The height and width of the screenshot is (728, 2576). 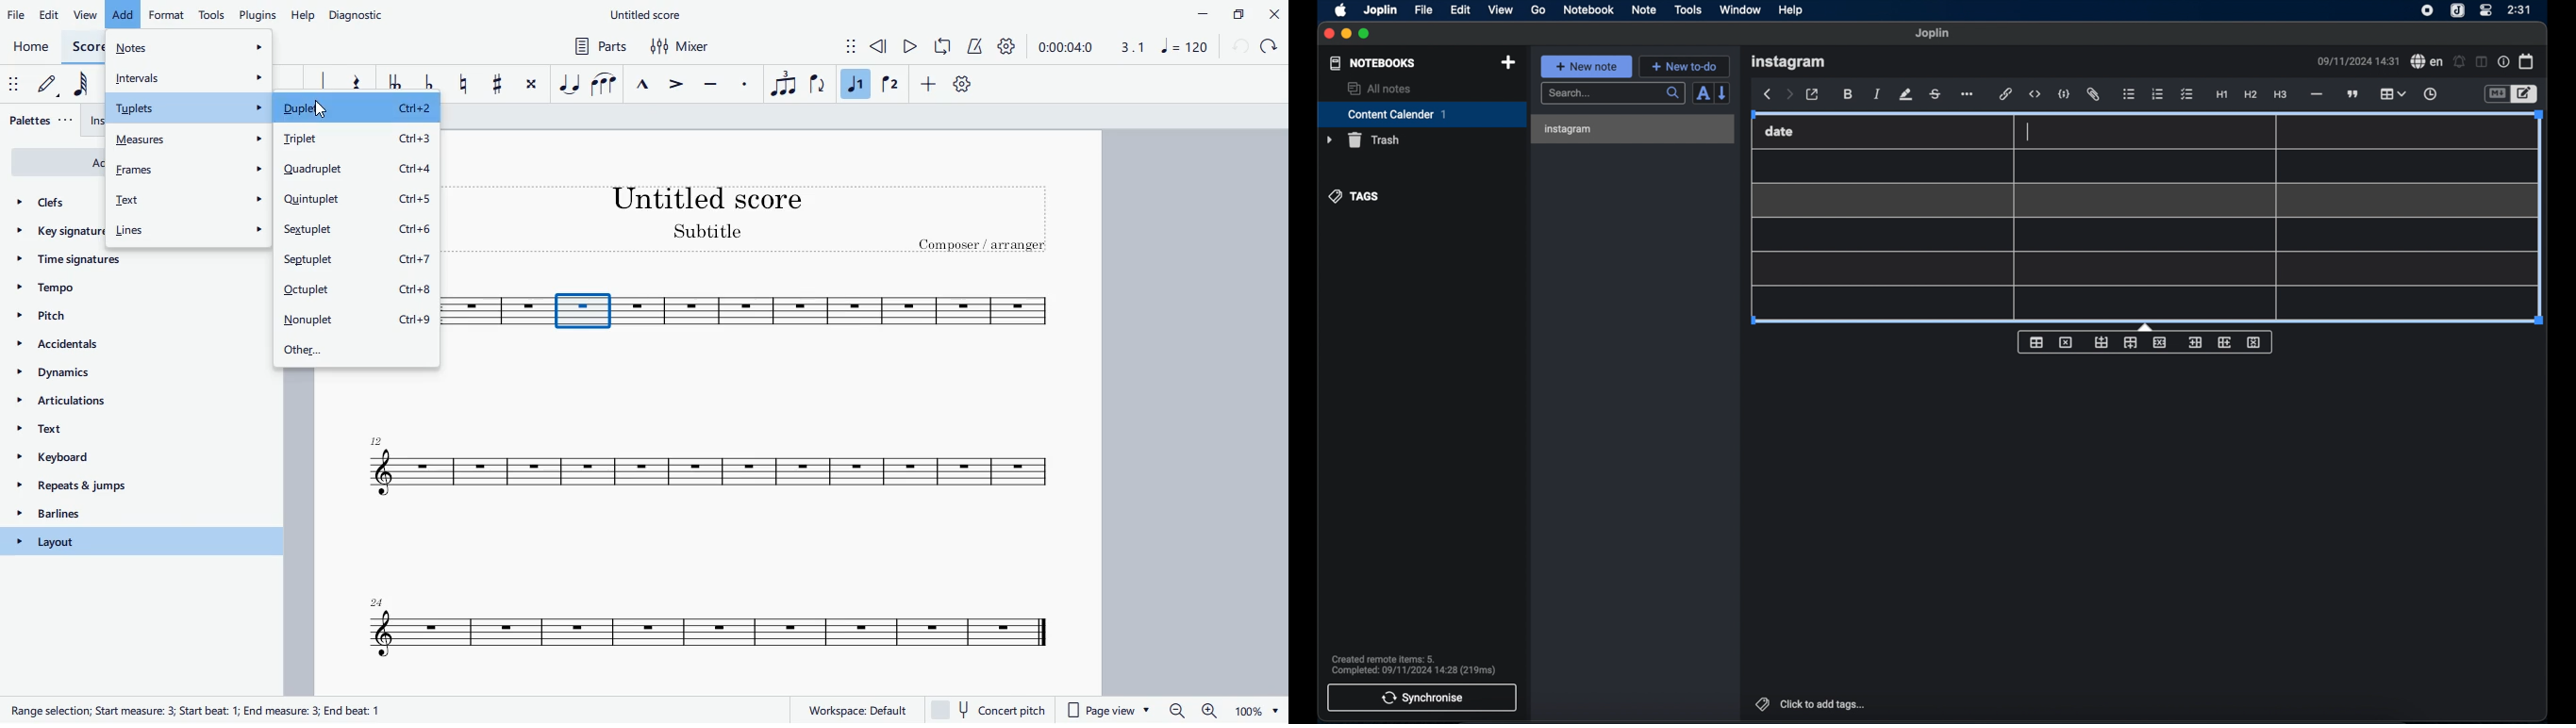 What do you see at coordinates (2130, 343) in the screenshot?
I see `insert row after` at bounding box center [2130, 343].